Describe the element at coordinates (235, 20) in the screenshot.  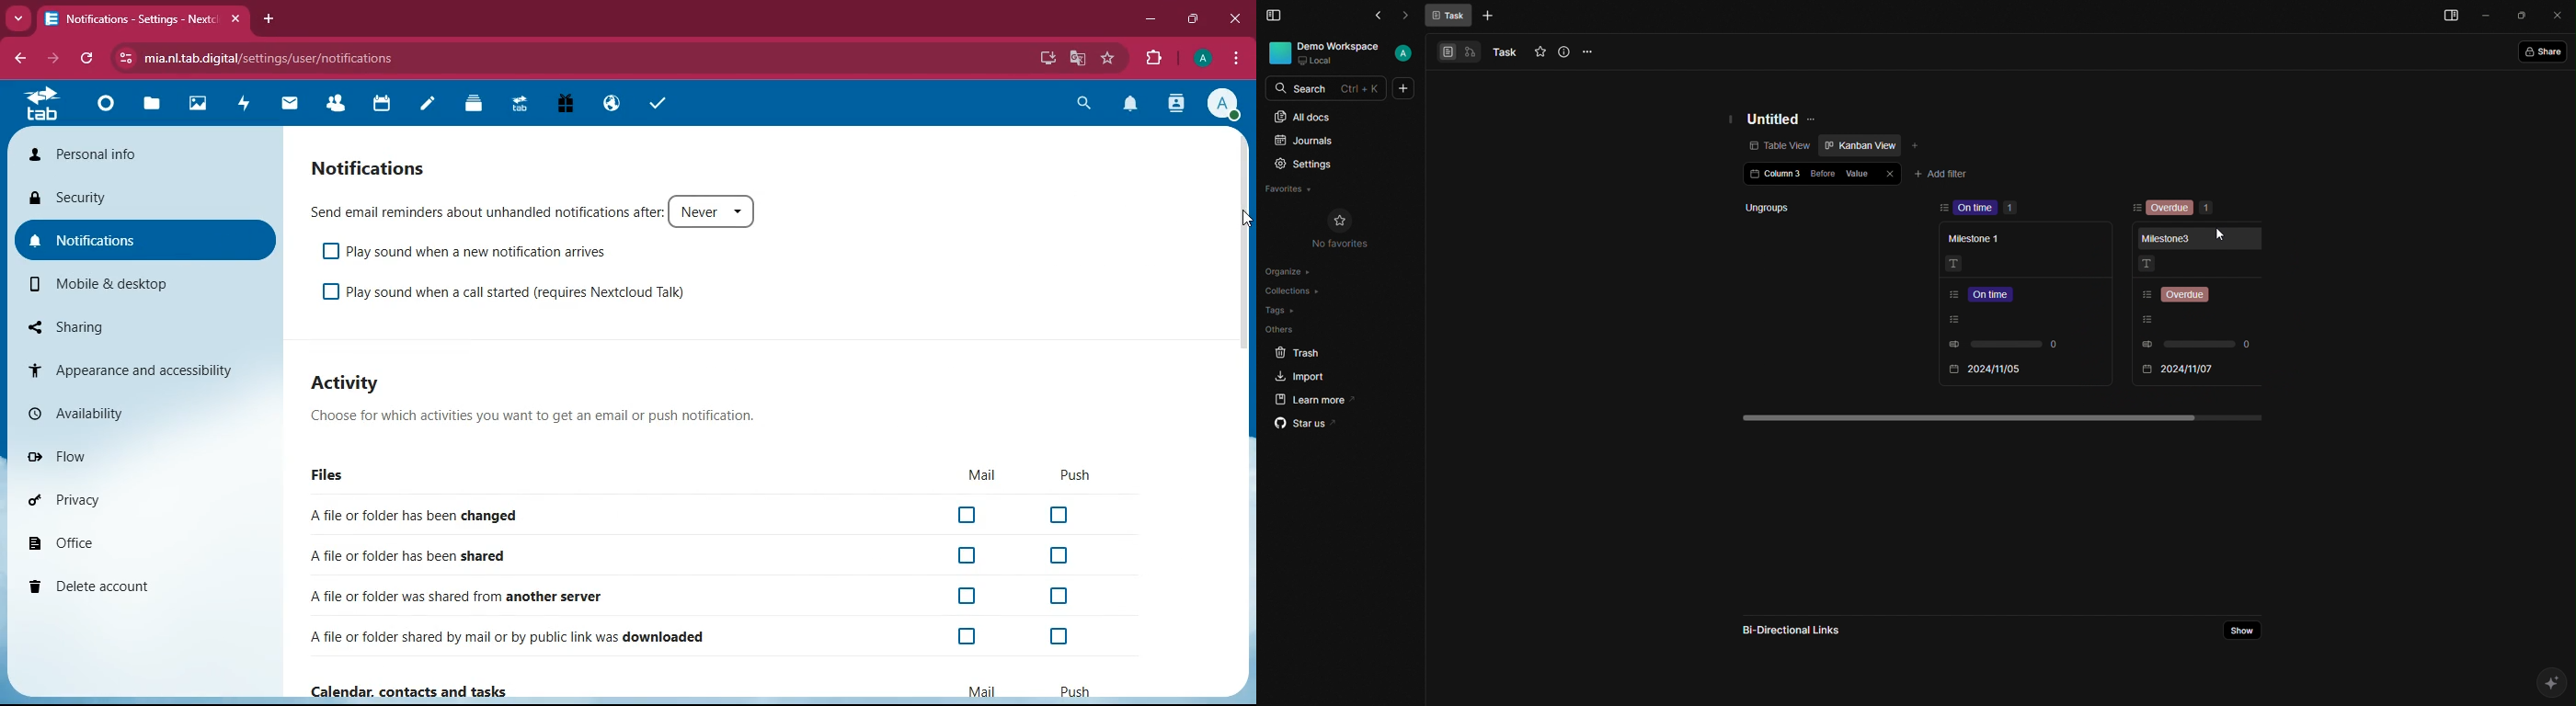
I see `close` at that location.